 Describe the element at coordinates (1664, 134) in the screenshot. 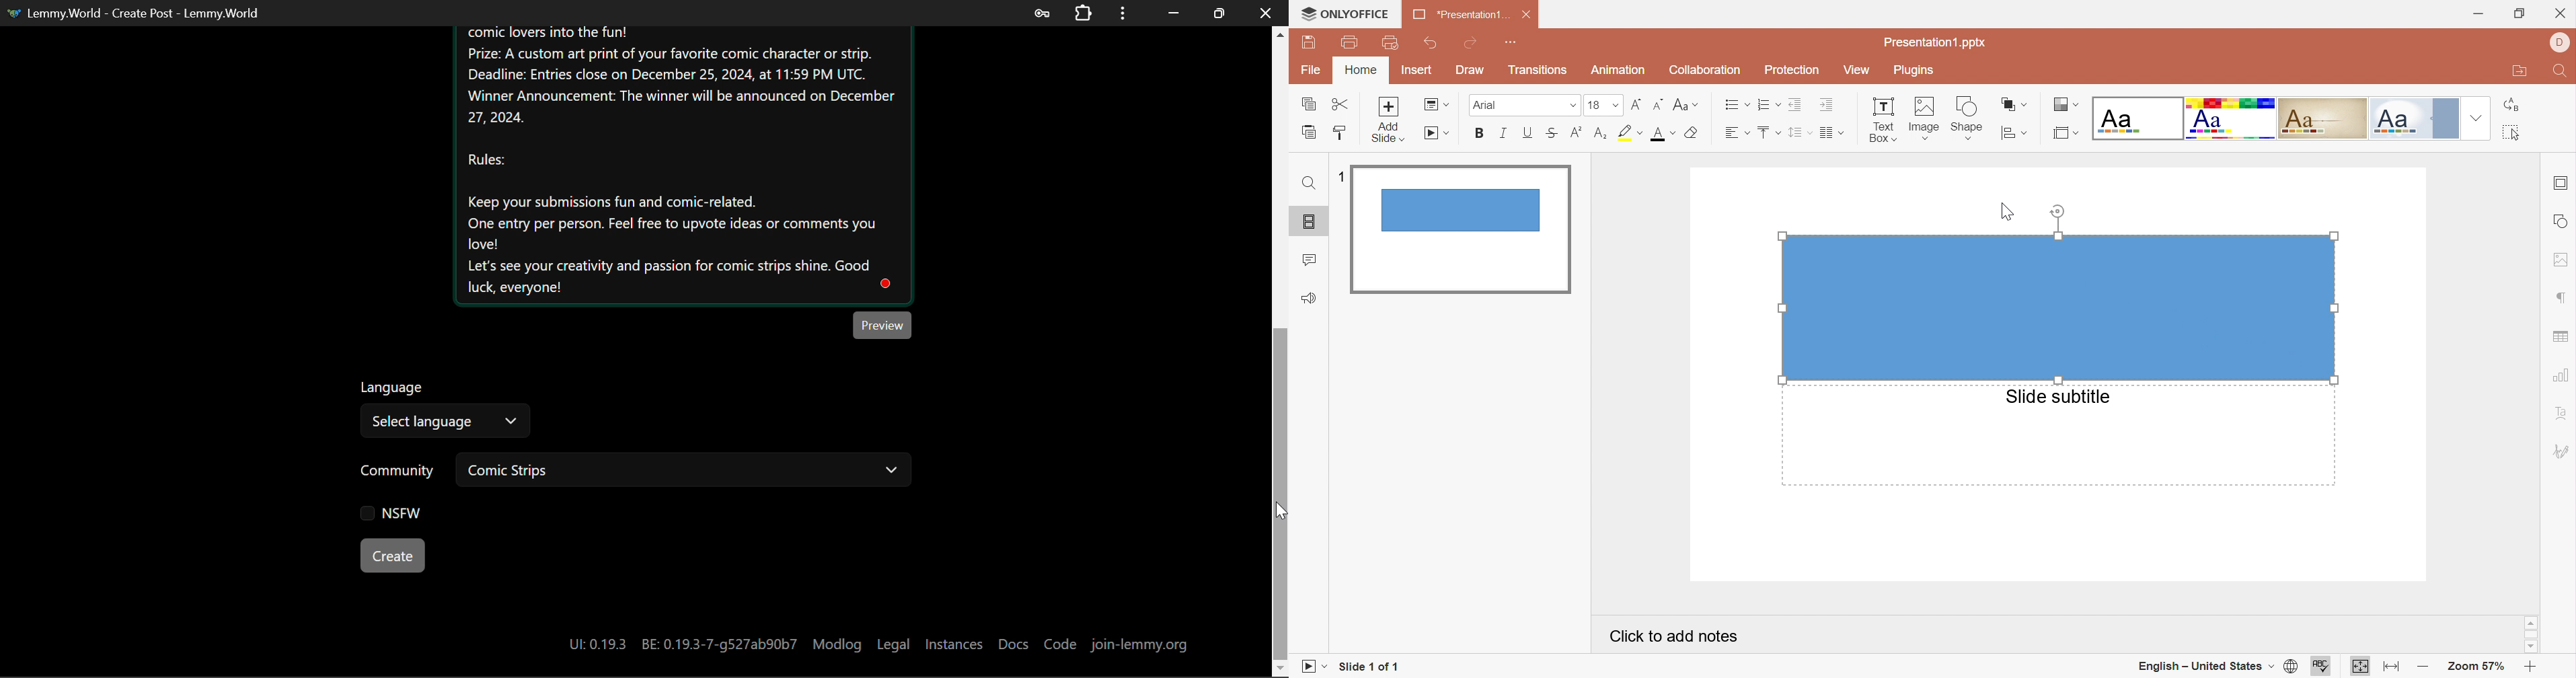

I see `Font color` at that location.